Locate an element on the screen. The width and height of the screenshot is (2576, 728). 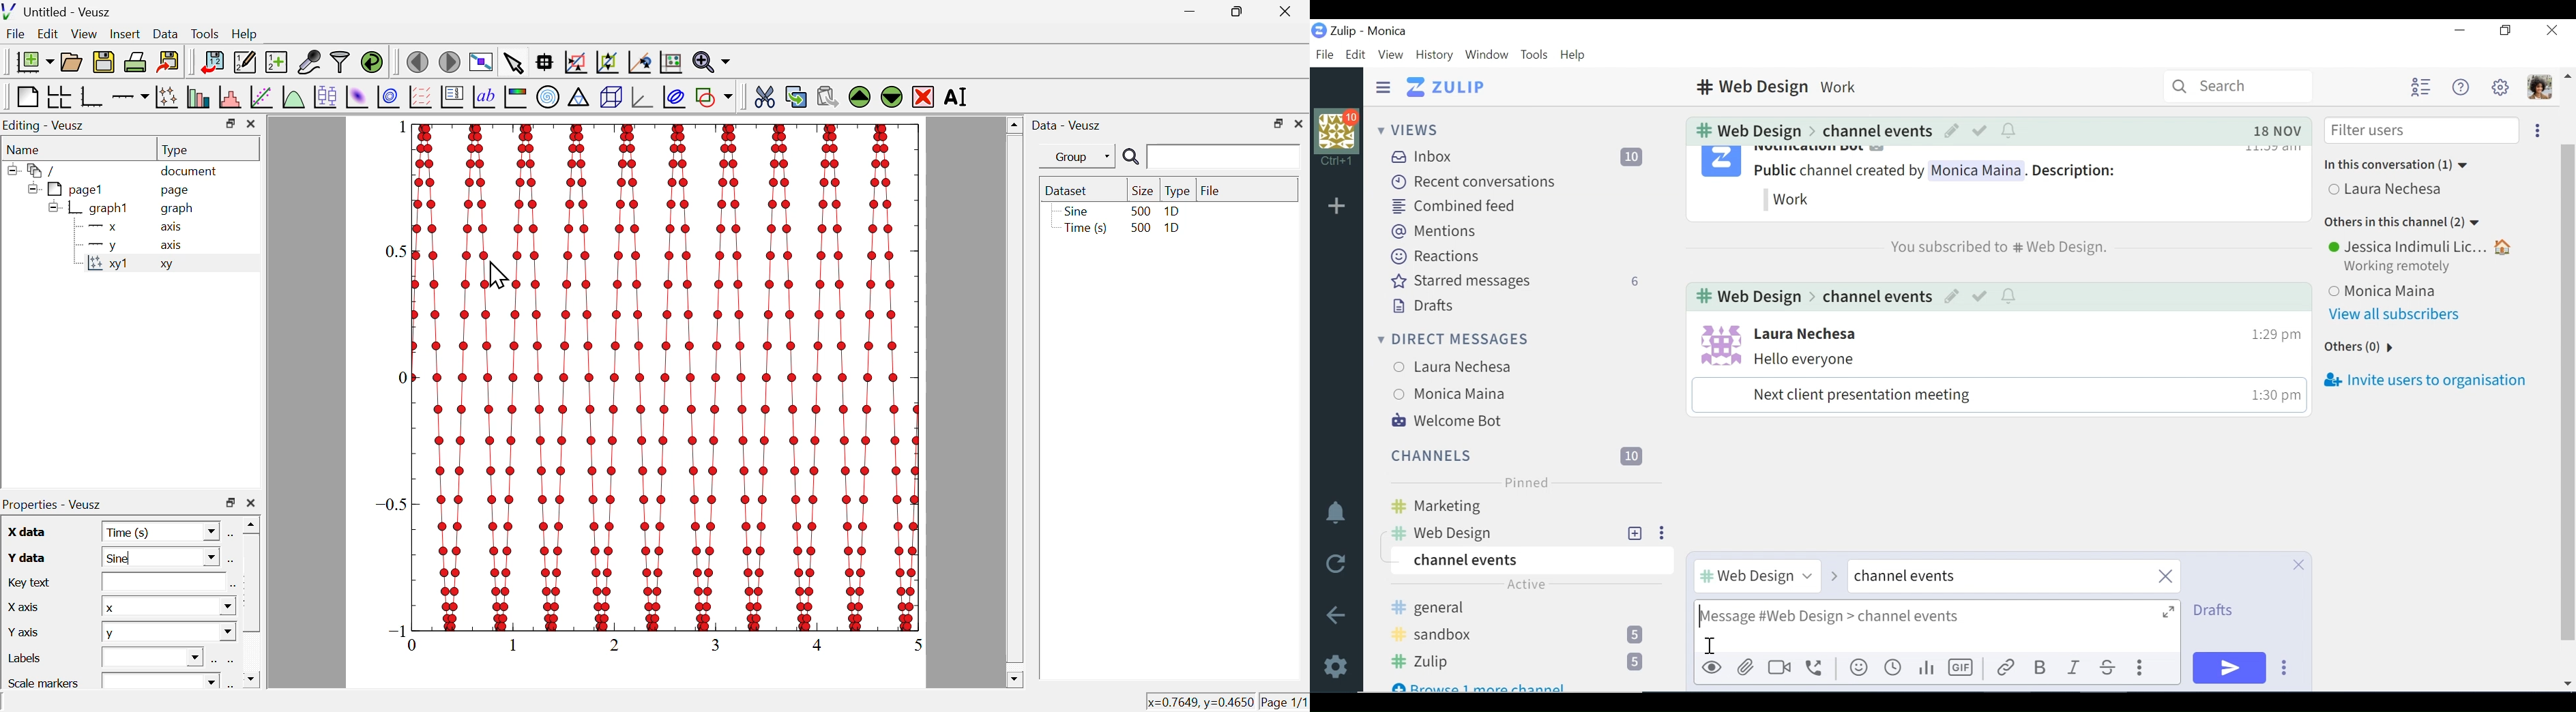
Mentions is located at coordinates (1434, 231).